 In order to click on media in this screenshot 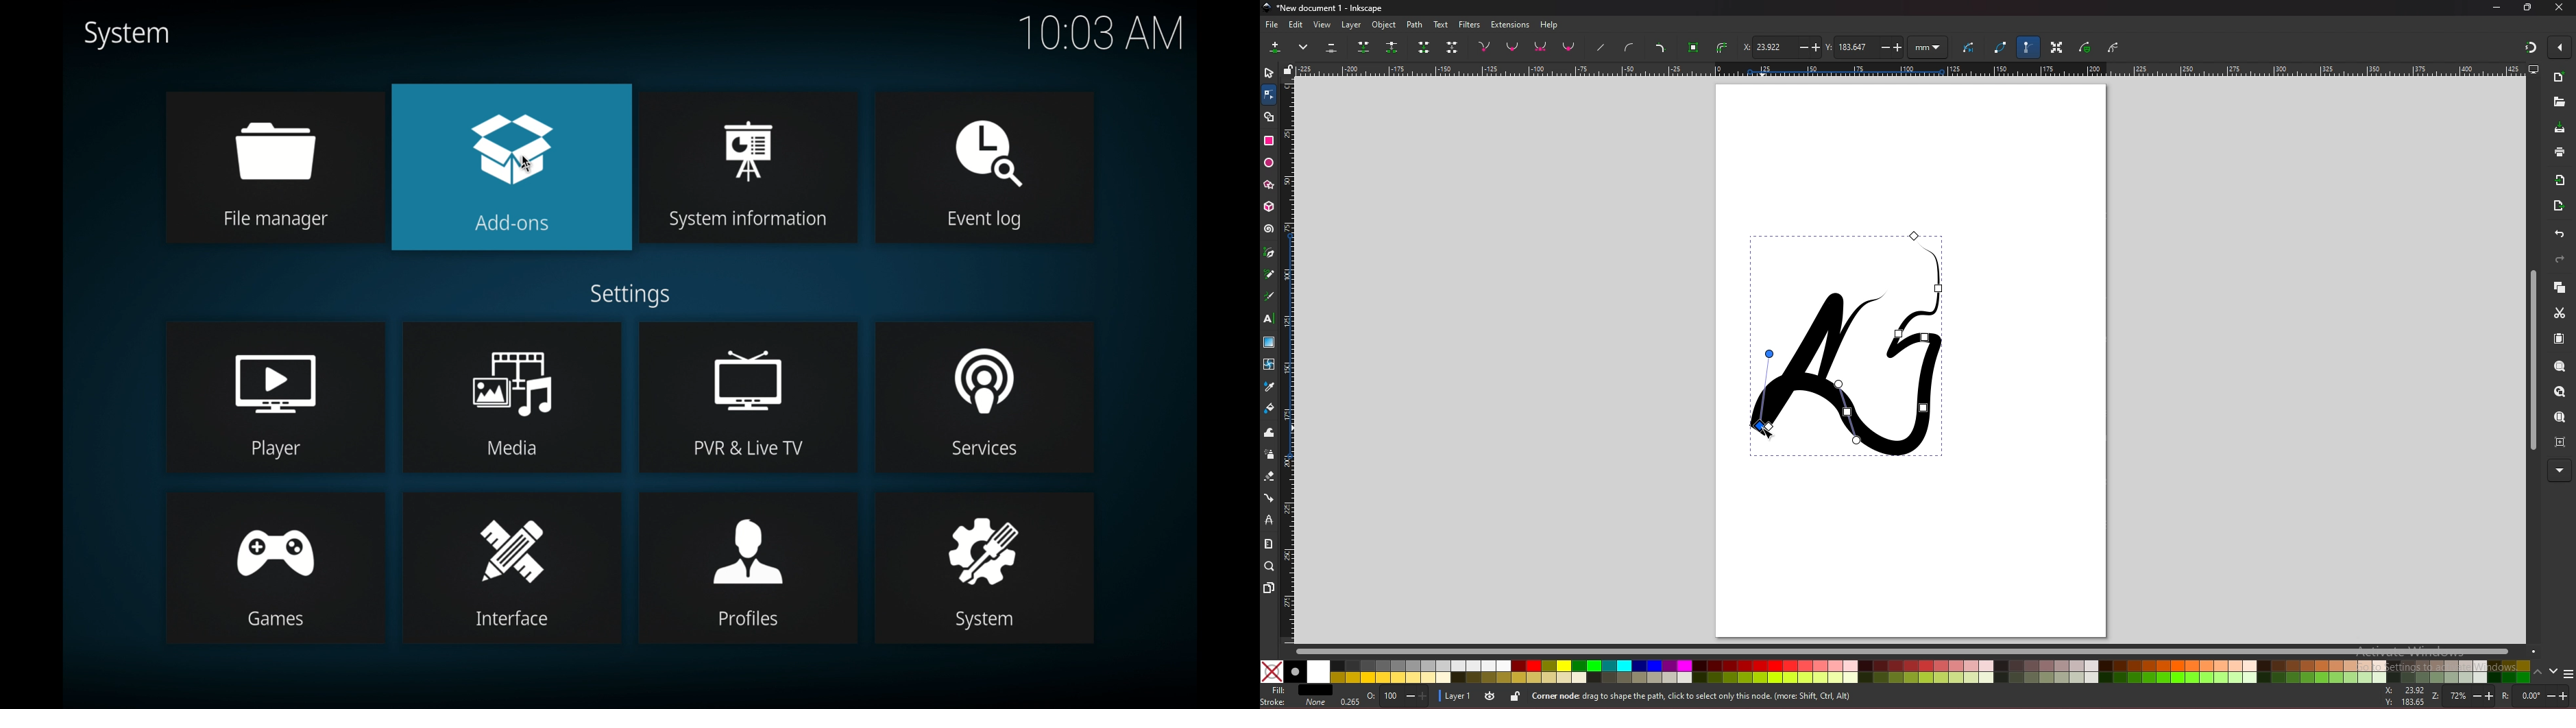, I will do `click(512, 397)`.